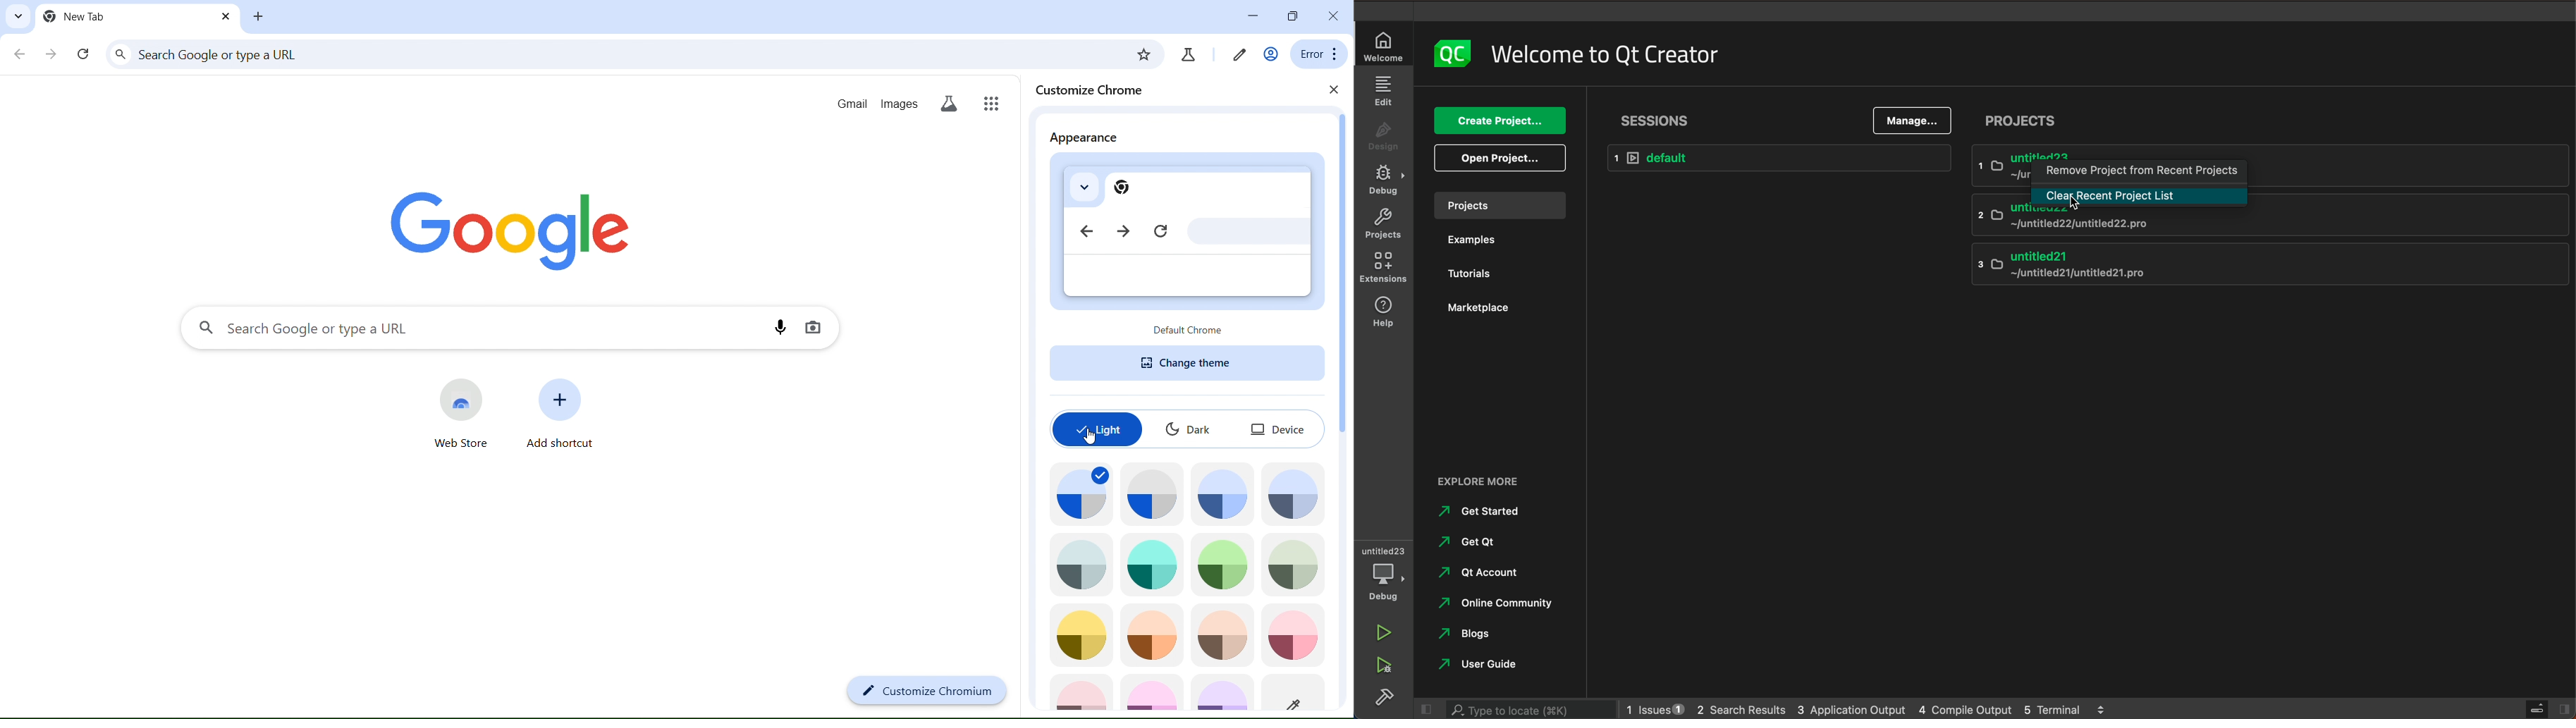 The height and width of the screenshot is (728, 2576). Describe the element at coordinates (1192, 427) in the screenshot. I see `dark` at that location.